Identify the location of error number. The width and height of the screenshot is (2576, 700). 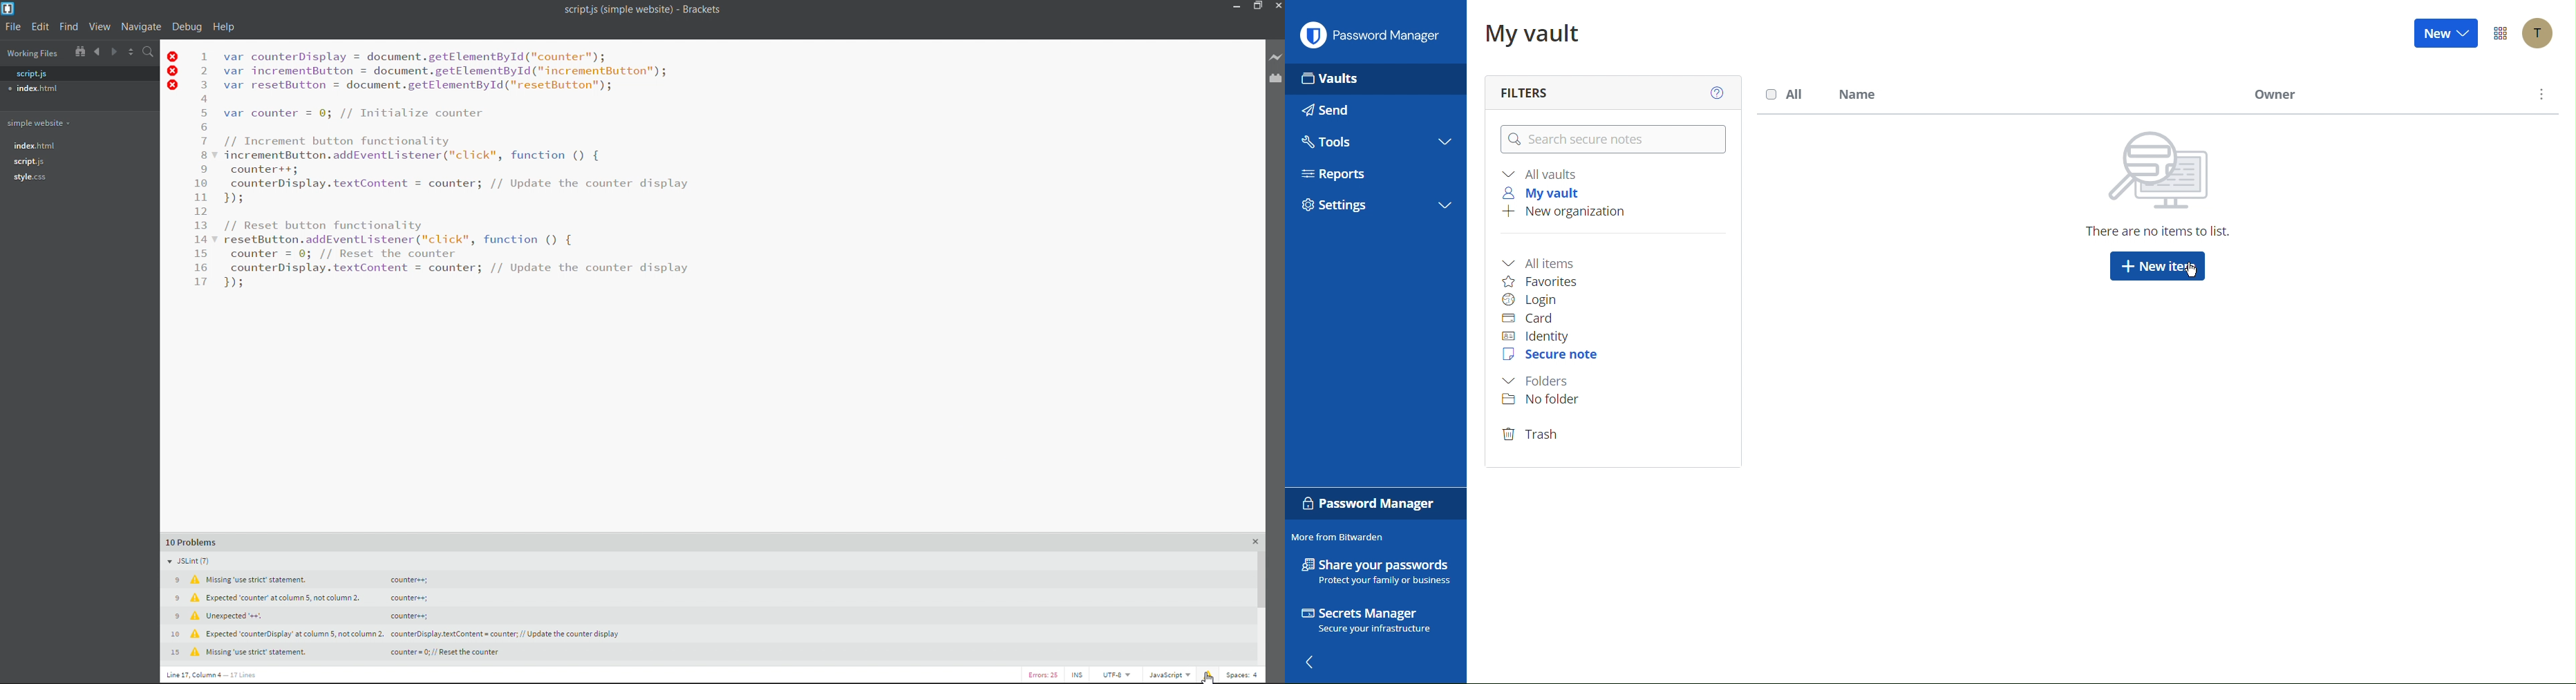
(1048, 674).